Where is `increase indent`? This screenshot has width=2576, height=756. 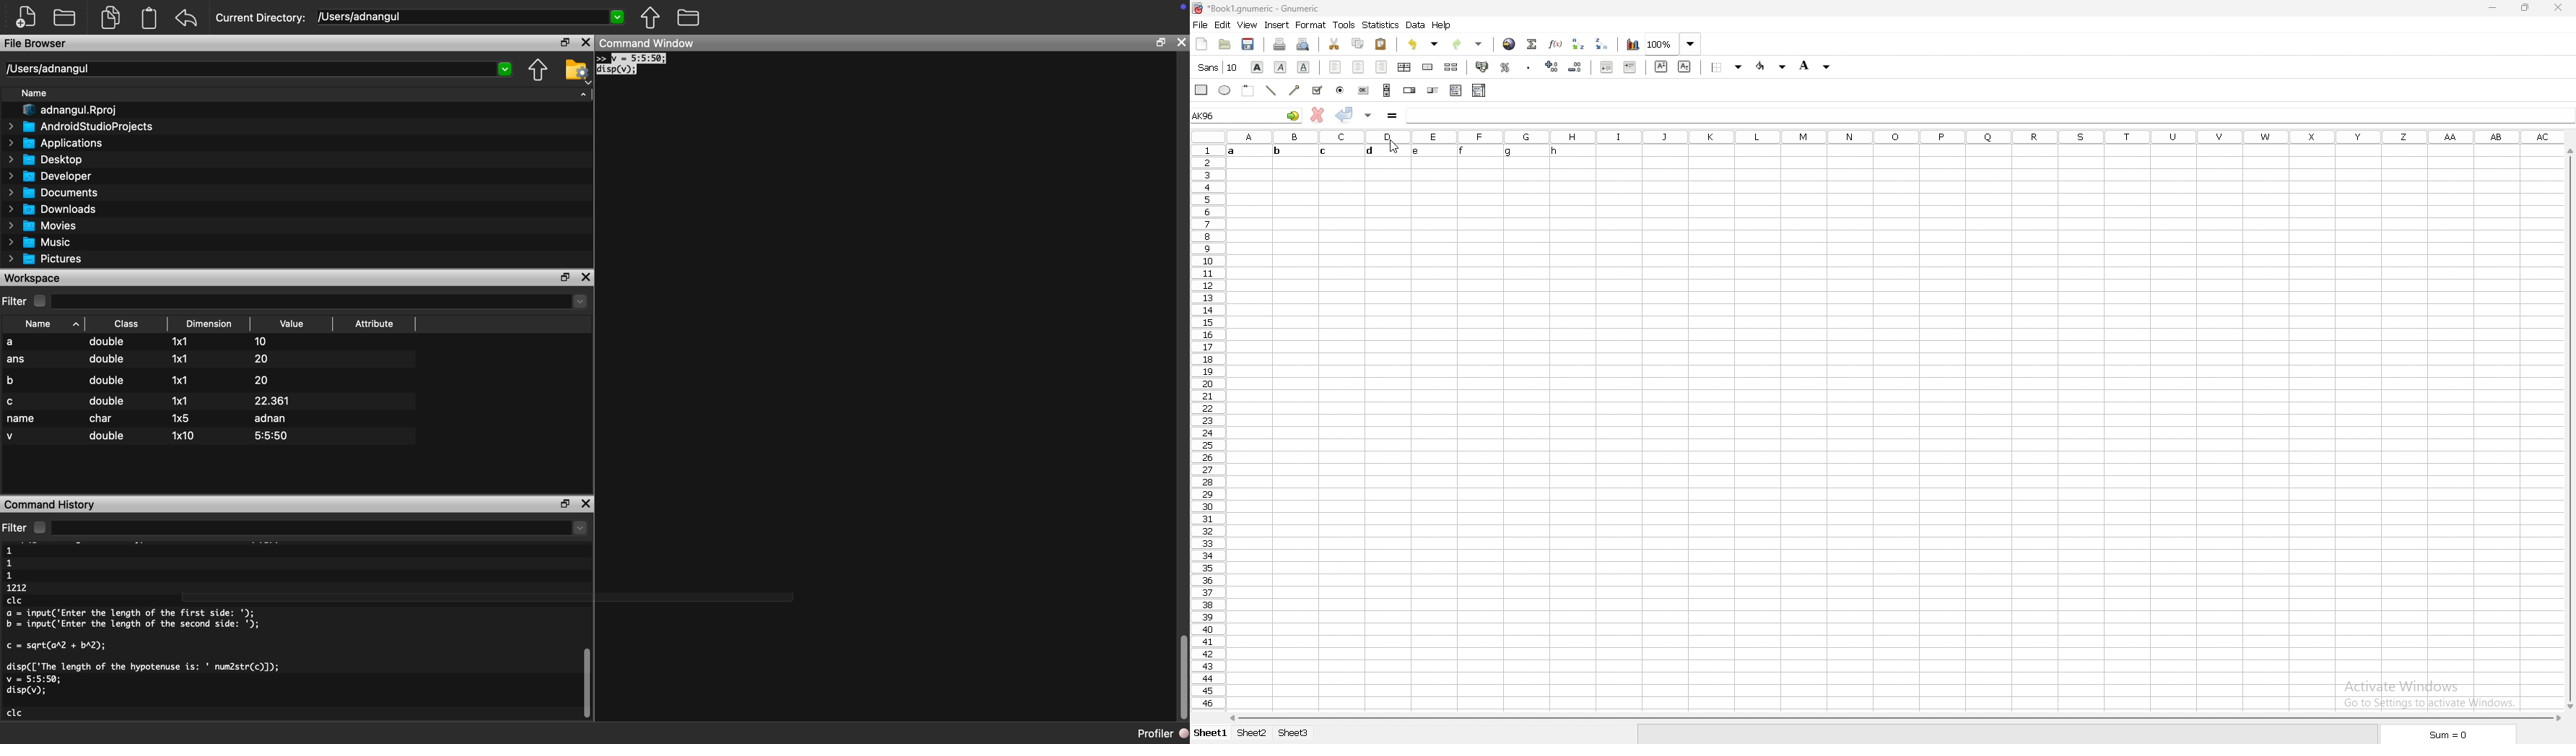
increase indent is located at coordinates (1629, 67).